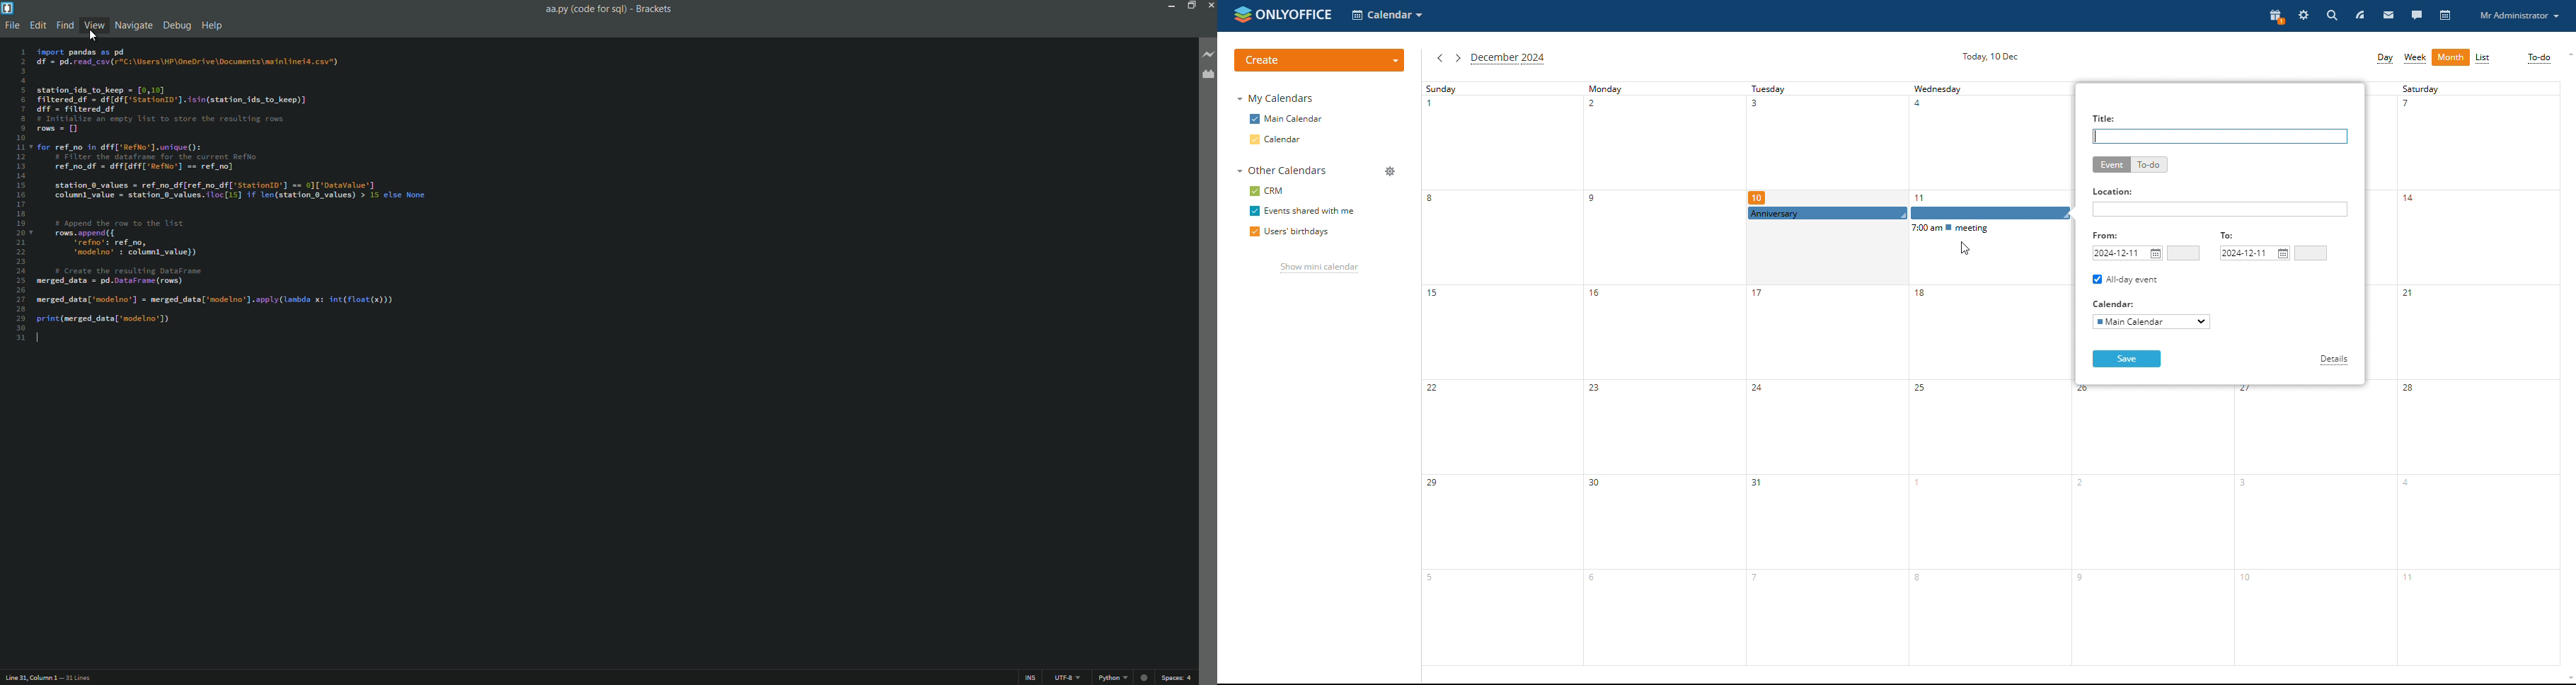  I want to click on present, so click(2274, 16).